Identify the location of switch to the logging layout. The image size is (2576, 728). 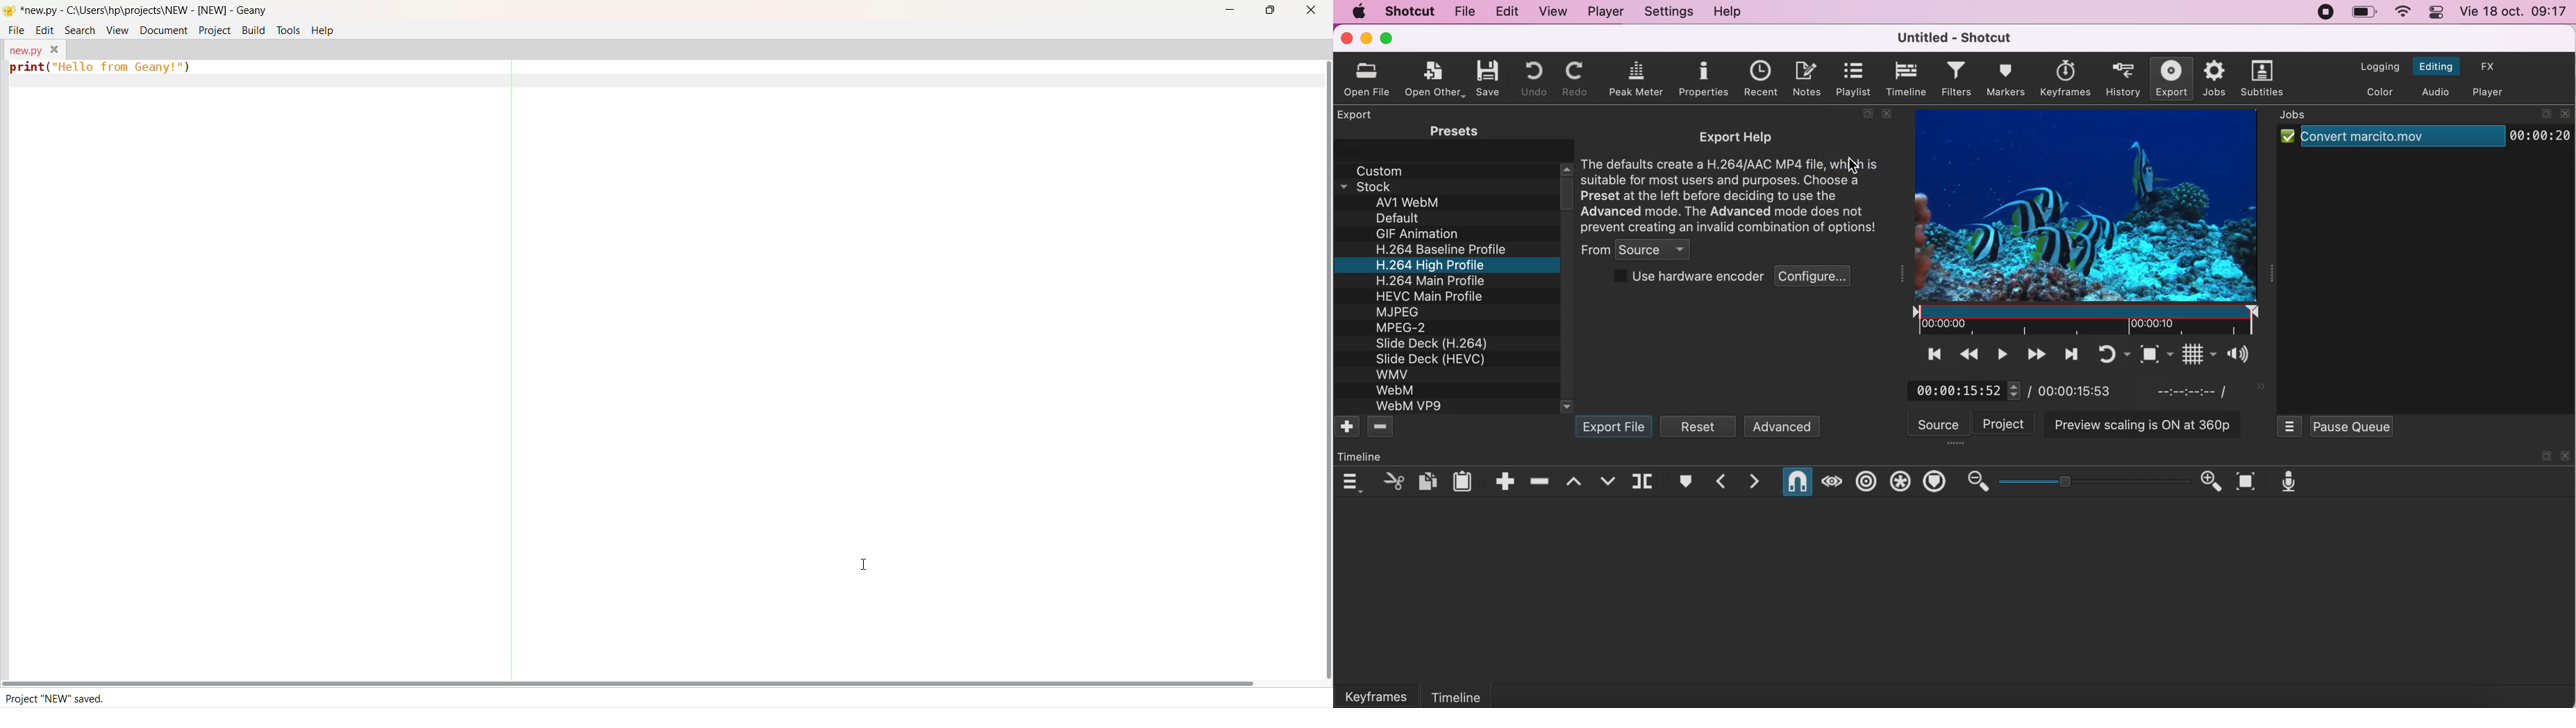
(2374, 67).